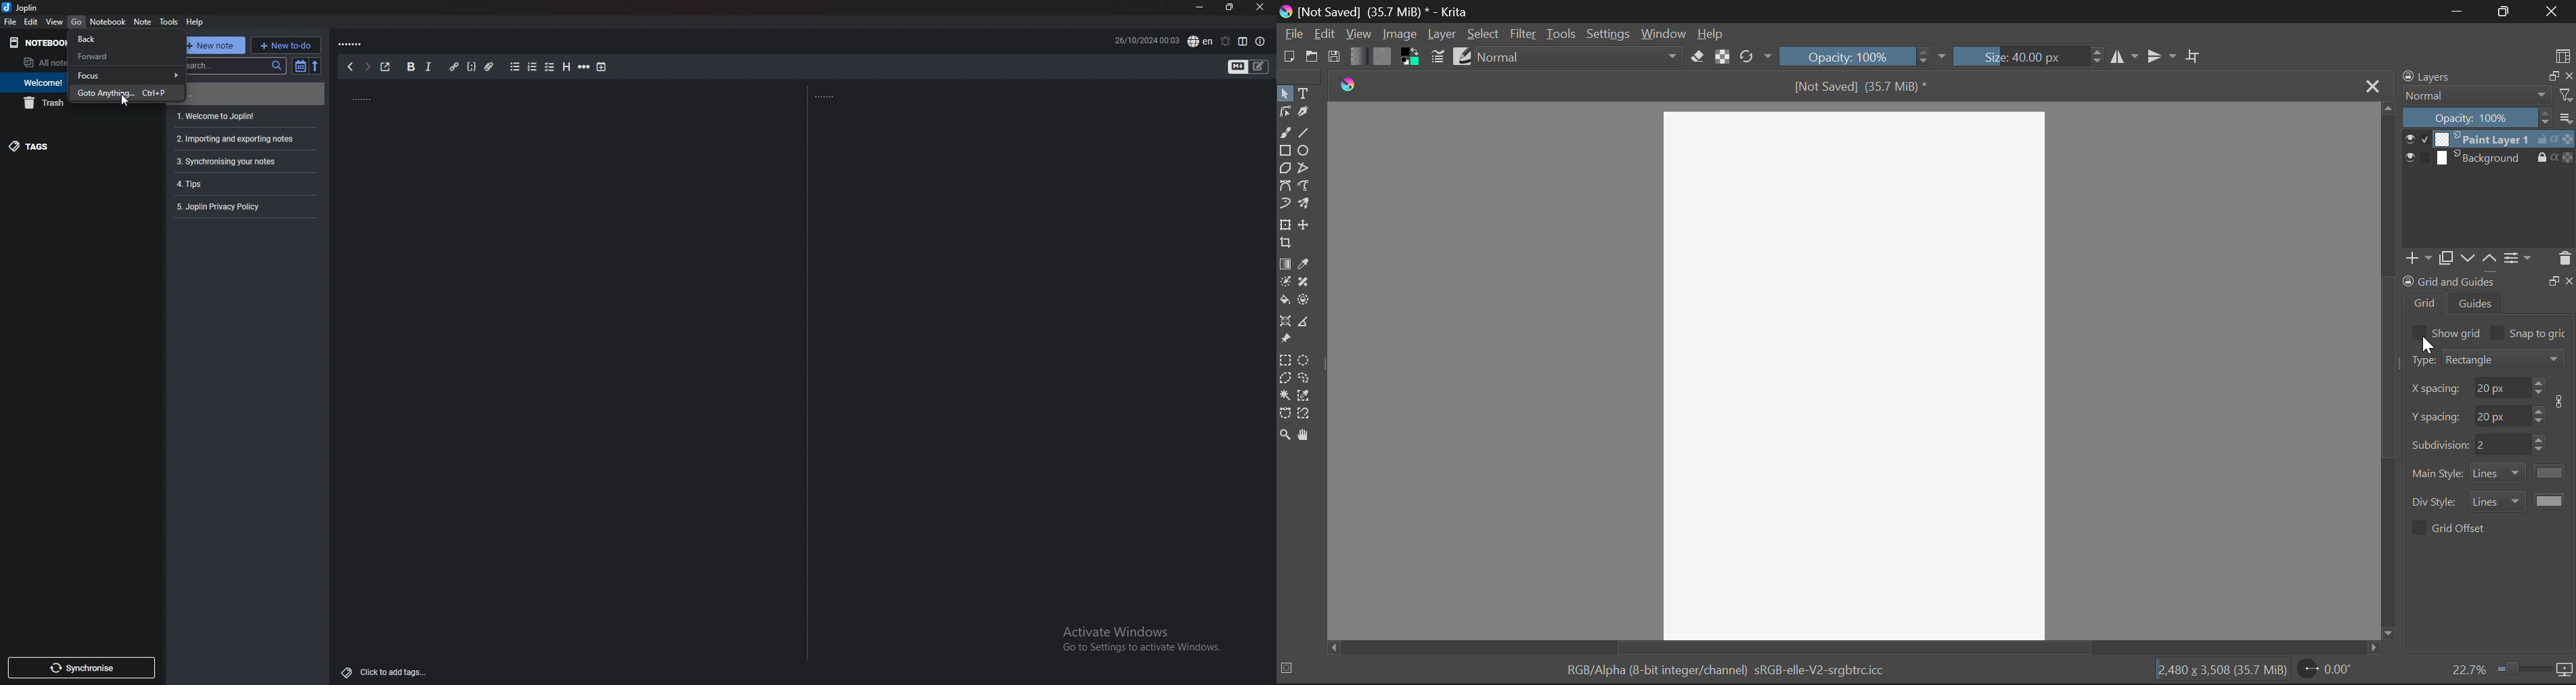  I want to click on Transform Layer, so click(1285, 225).